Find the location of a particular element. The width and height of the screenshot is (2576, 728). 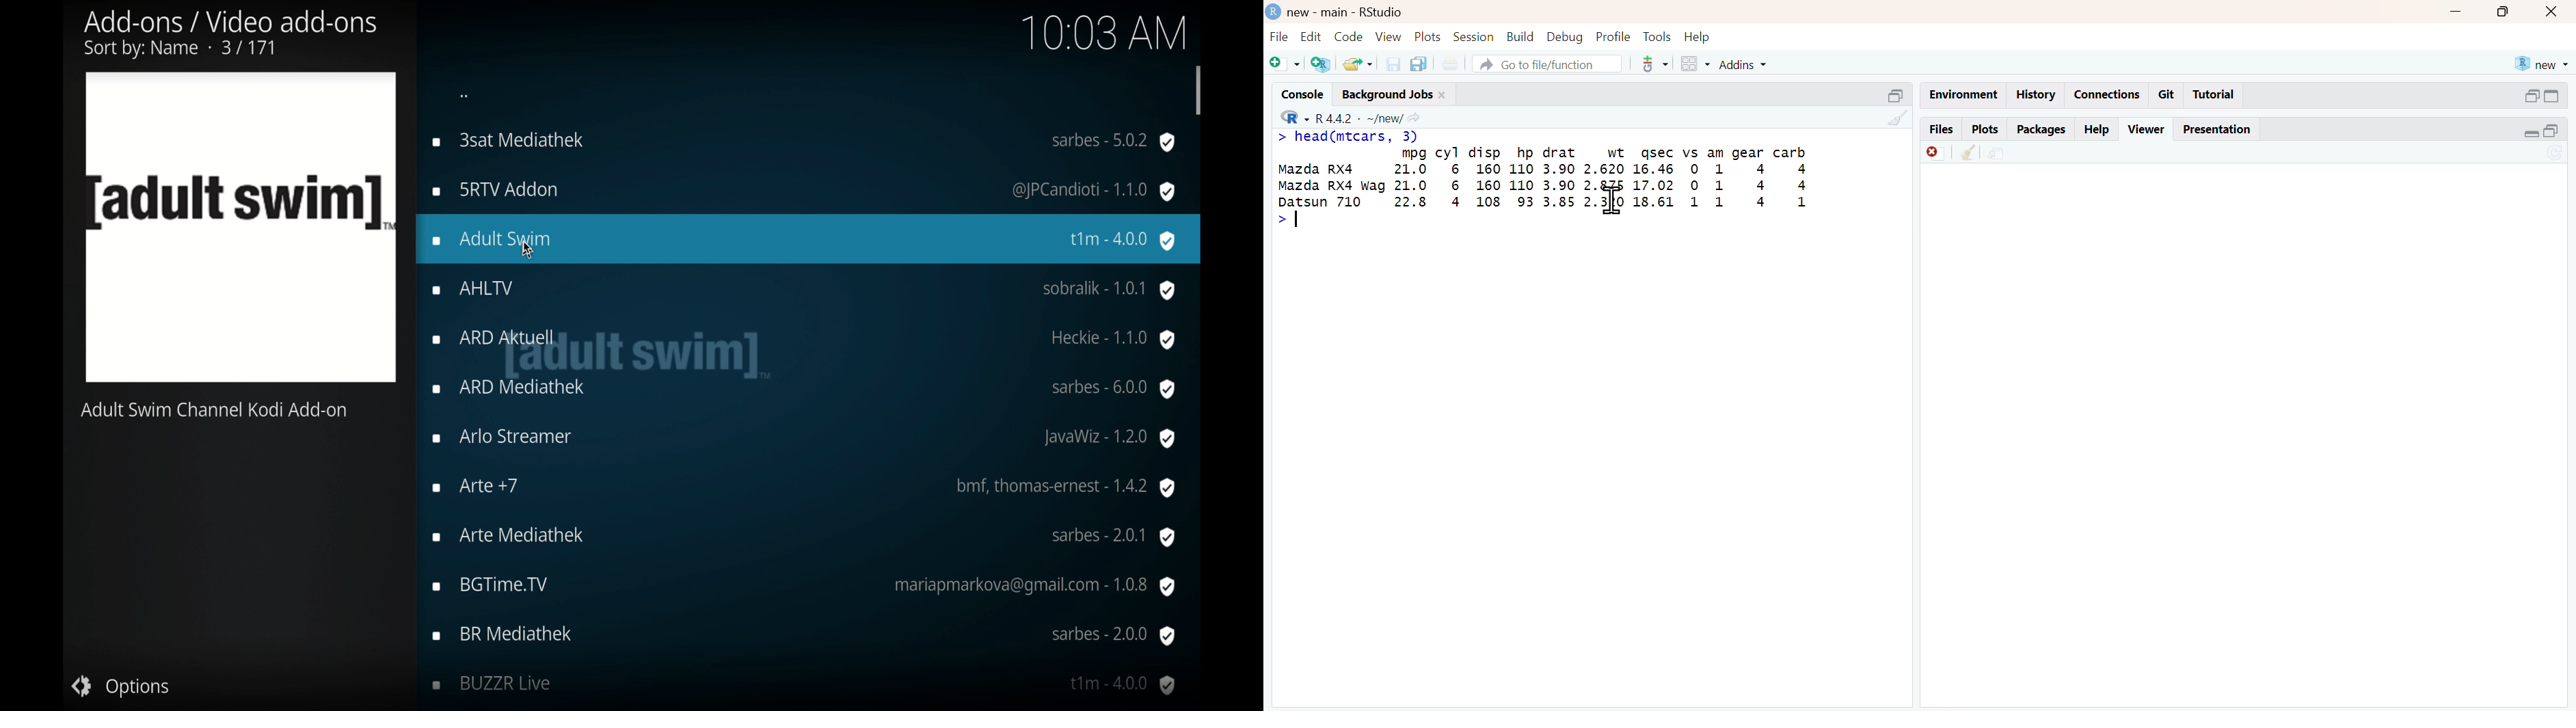

clear console is located at coordinates (1890, 119).